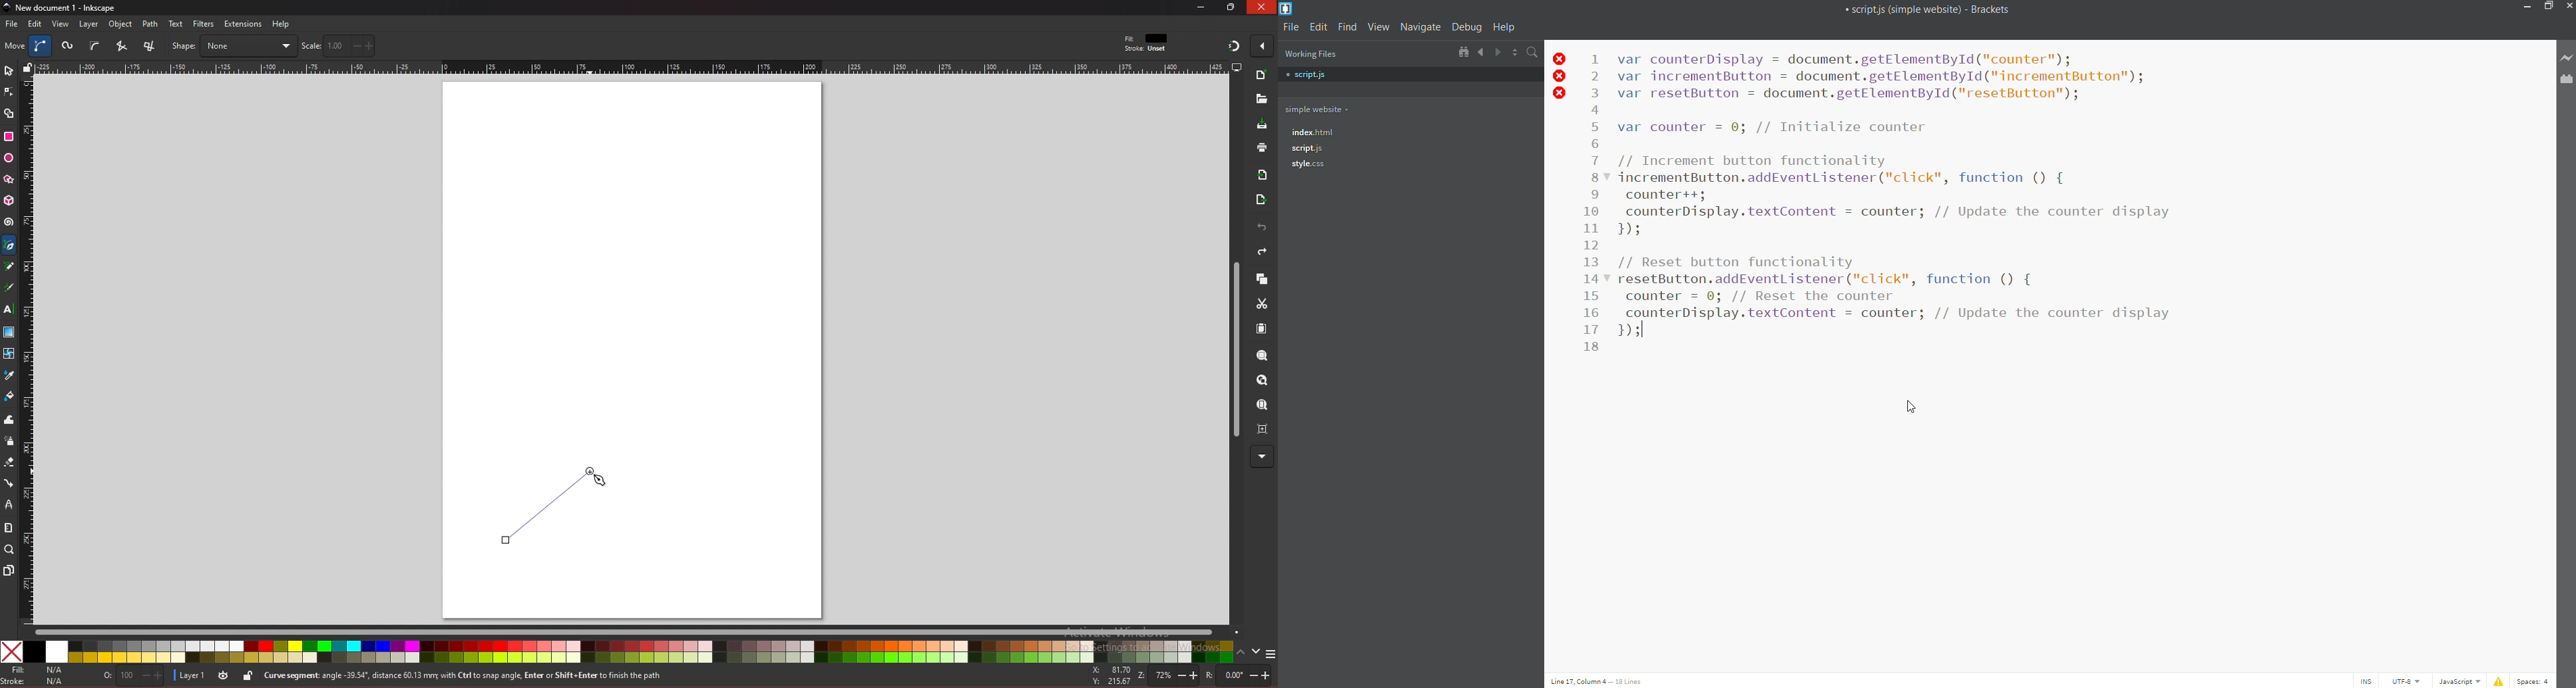  Describe the element at coordinates (2537, 680) in the screenshot. I see `space count` at that location.